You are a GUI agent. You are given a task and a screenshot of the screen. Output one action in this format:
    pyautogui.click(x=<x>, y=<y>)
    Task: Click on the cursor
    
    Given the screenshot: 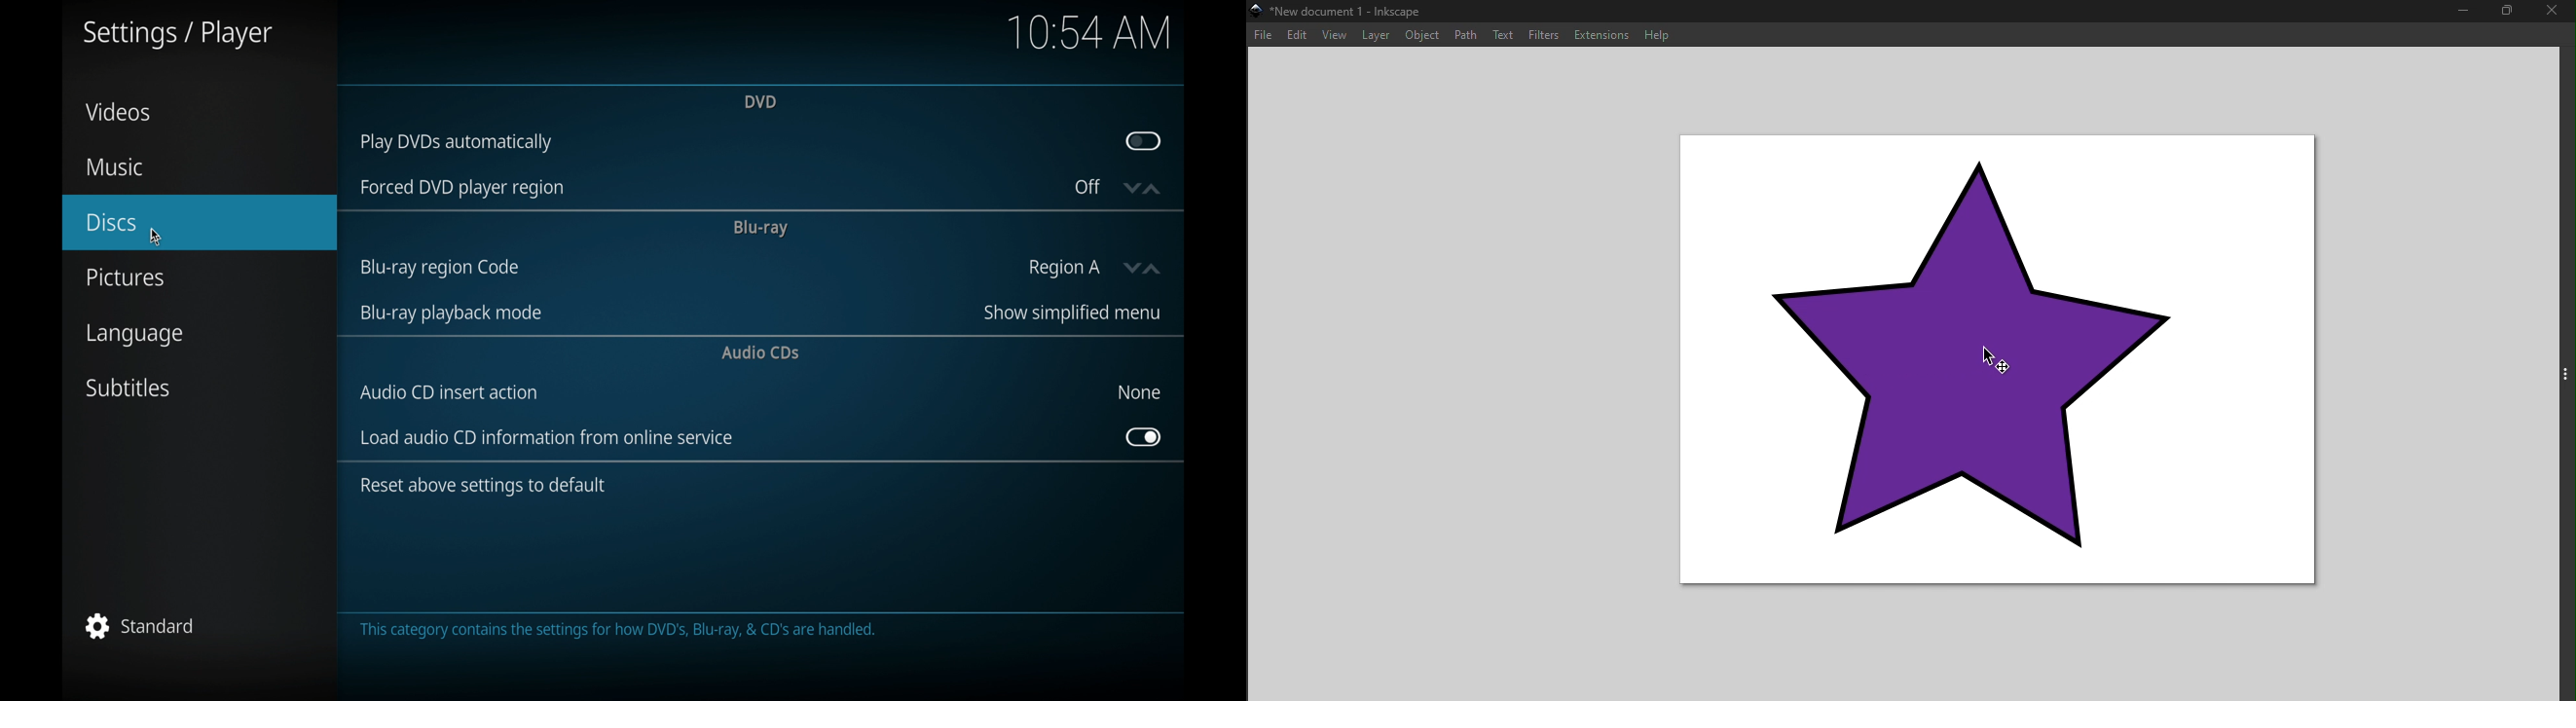 What is the action you would take?
    pyautogui.click(x=157, y=238)
    